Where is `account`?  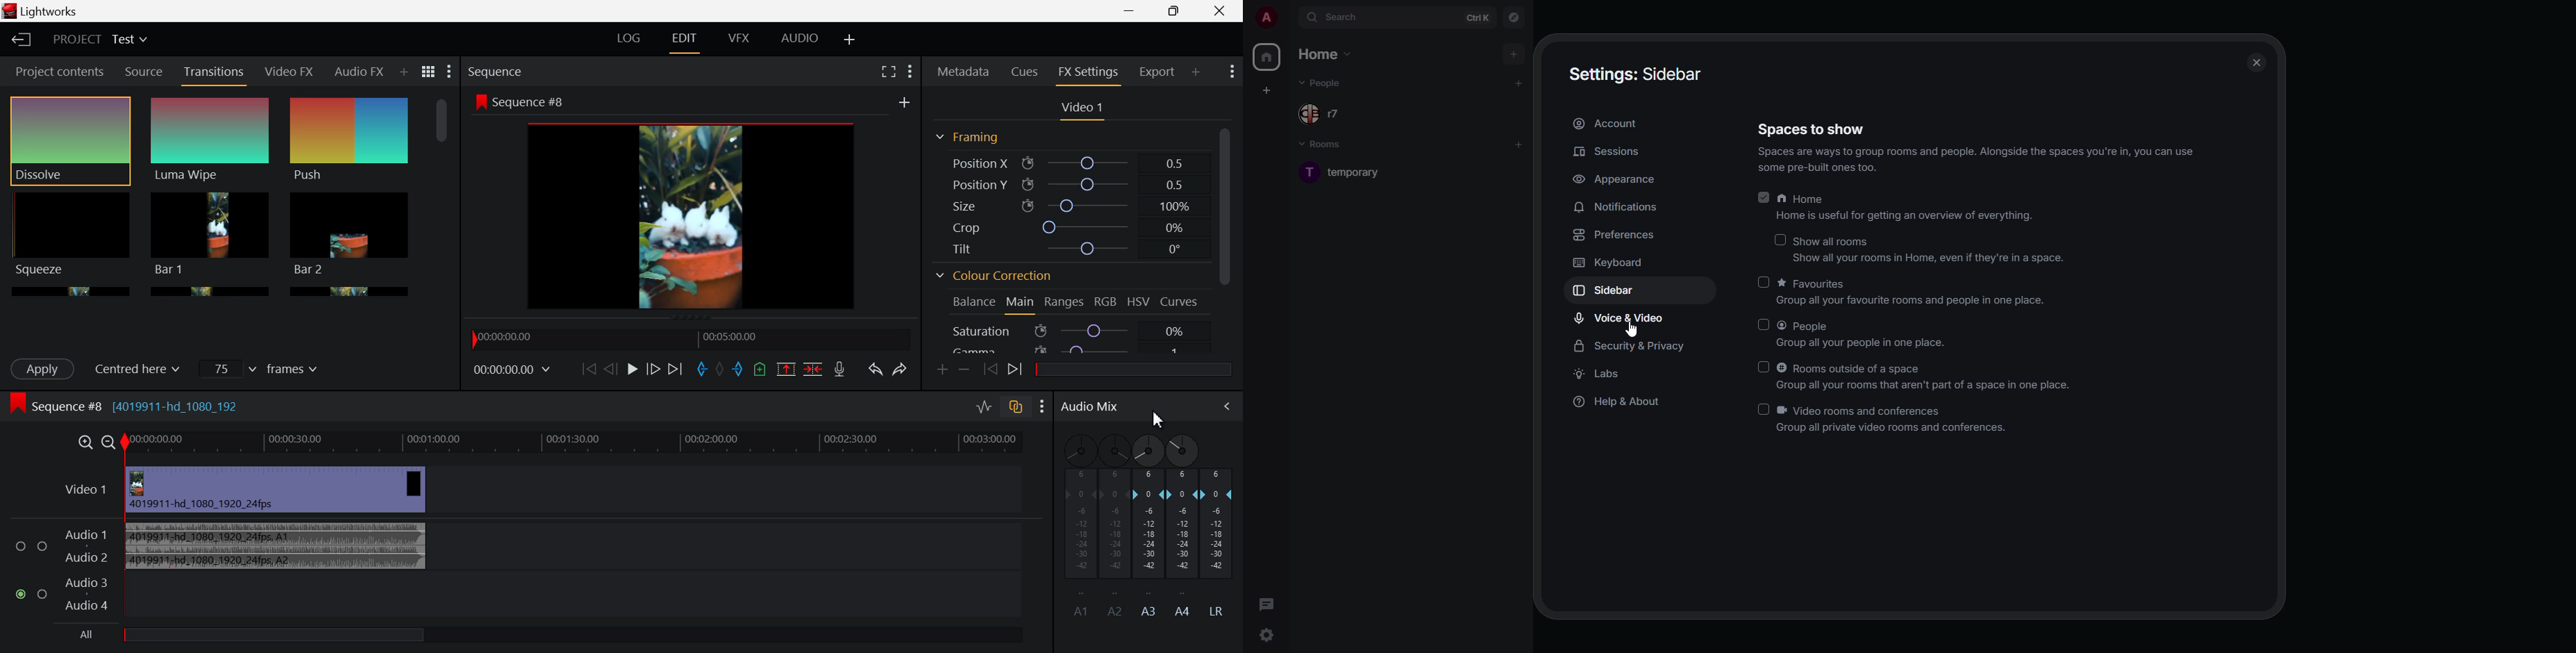 account is located at coordinates (1608, 124).